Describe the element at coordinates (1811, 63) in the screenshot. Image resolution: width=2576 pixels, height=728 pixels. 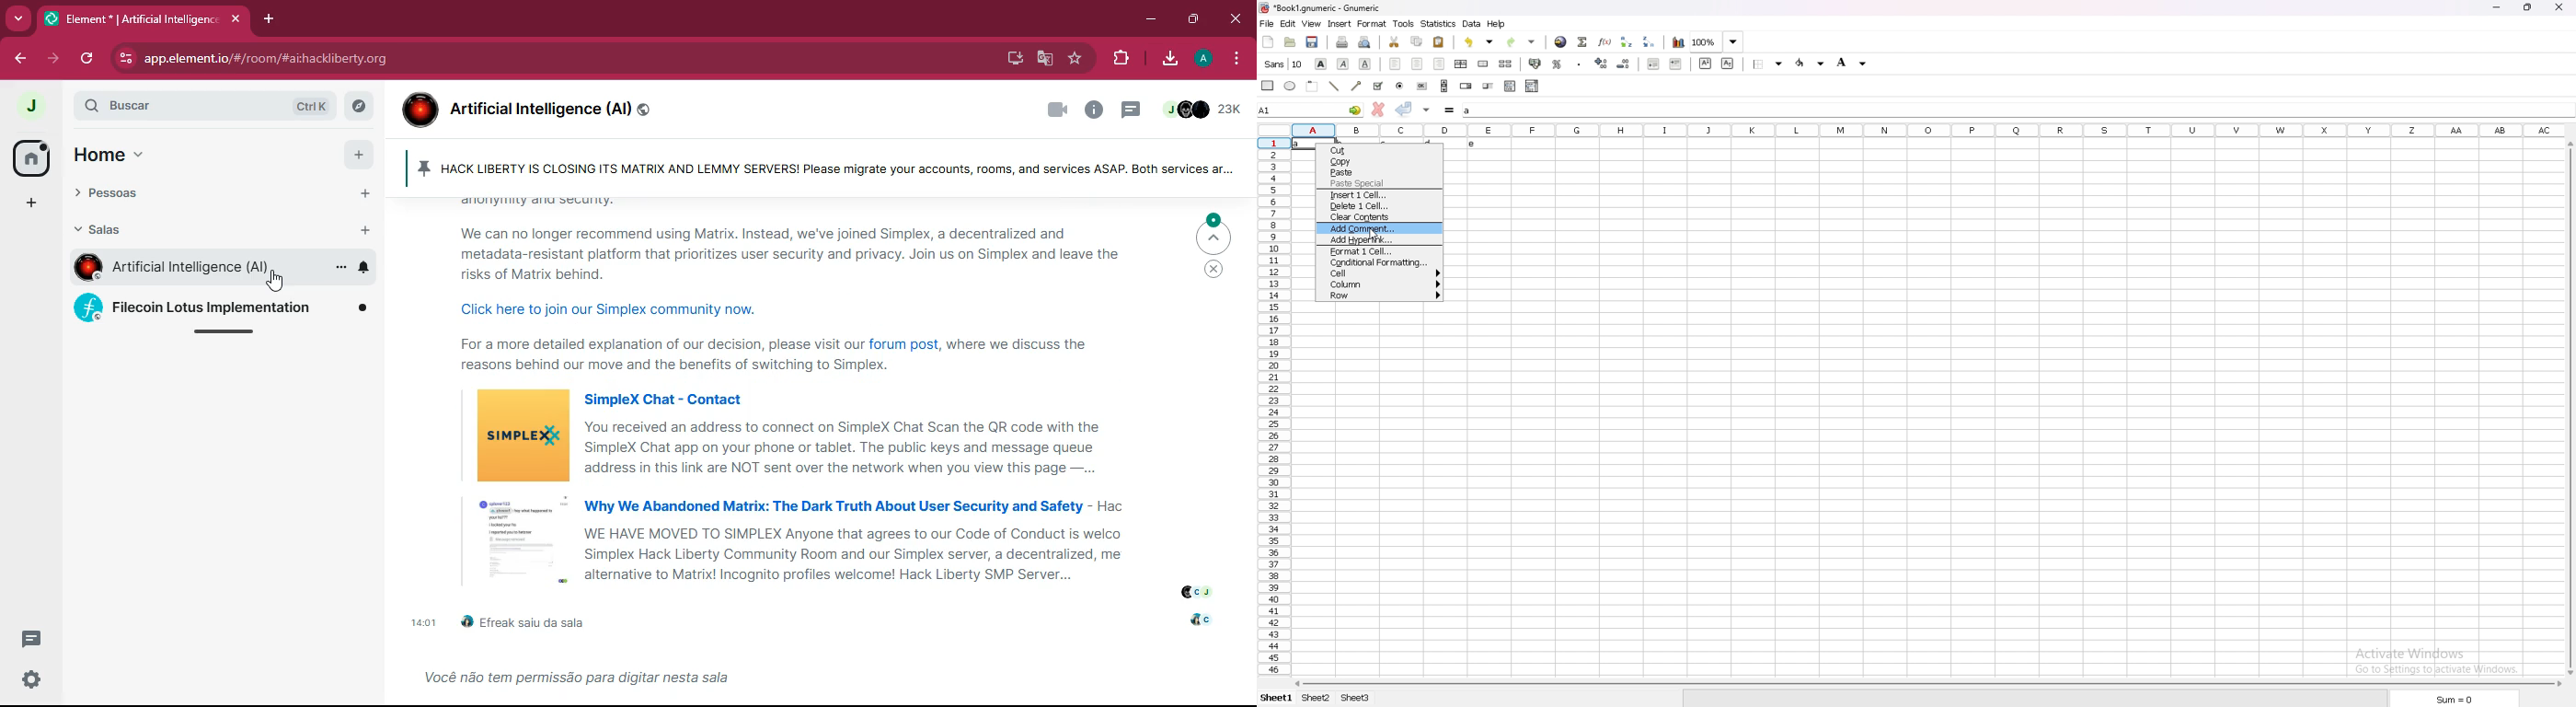
I see `foreground` at that location.